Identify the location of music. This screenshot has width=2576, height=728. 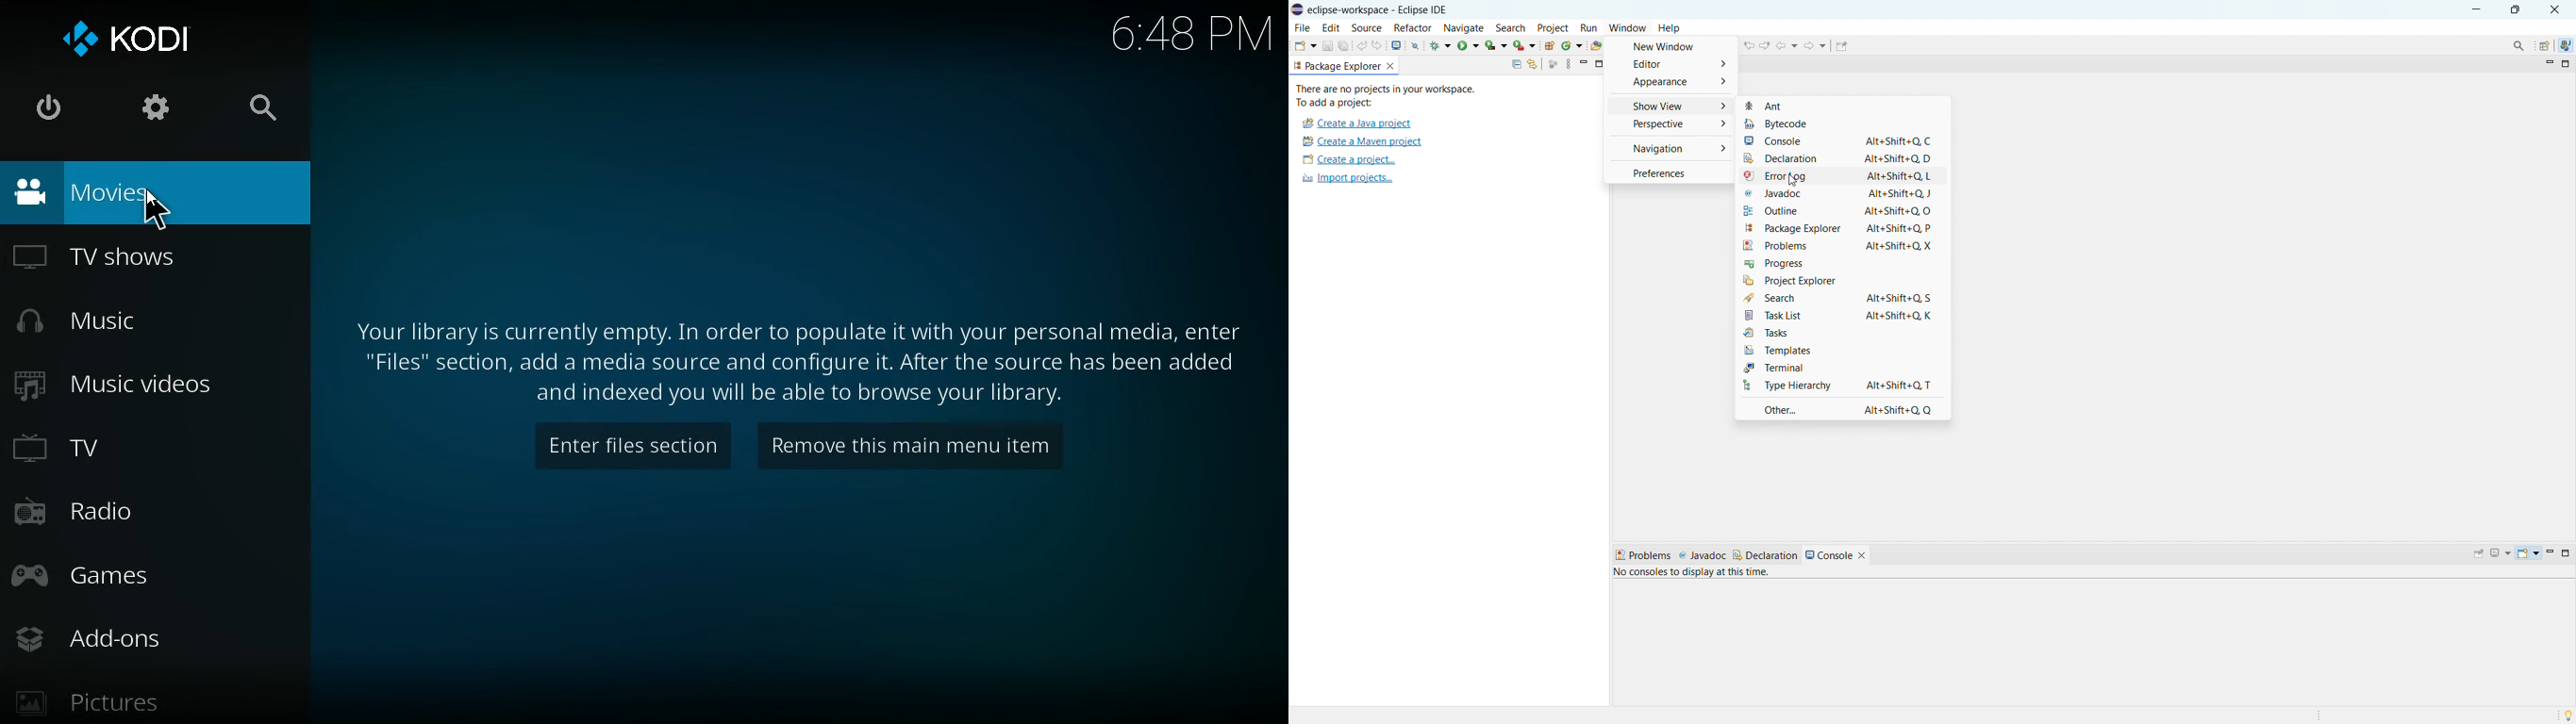
(140, 323).